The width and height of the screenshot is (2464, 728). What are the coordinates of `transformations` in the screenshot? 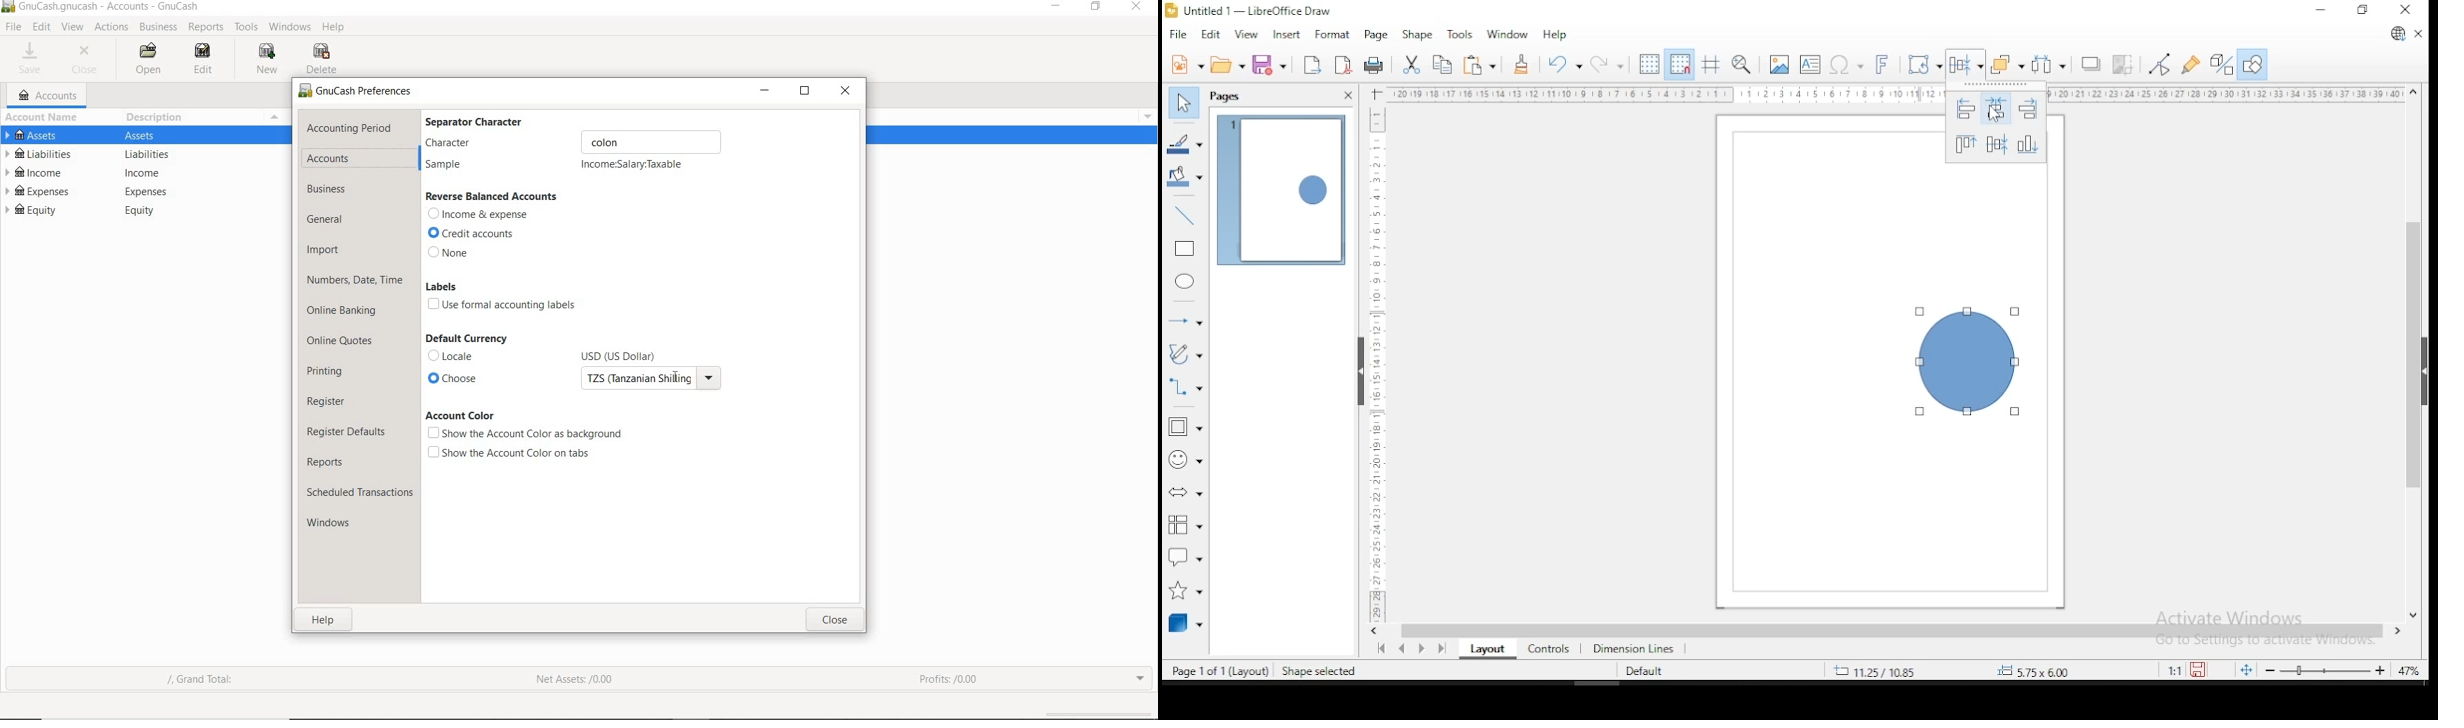 It's located at (1922, 62).